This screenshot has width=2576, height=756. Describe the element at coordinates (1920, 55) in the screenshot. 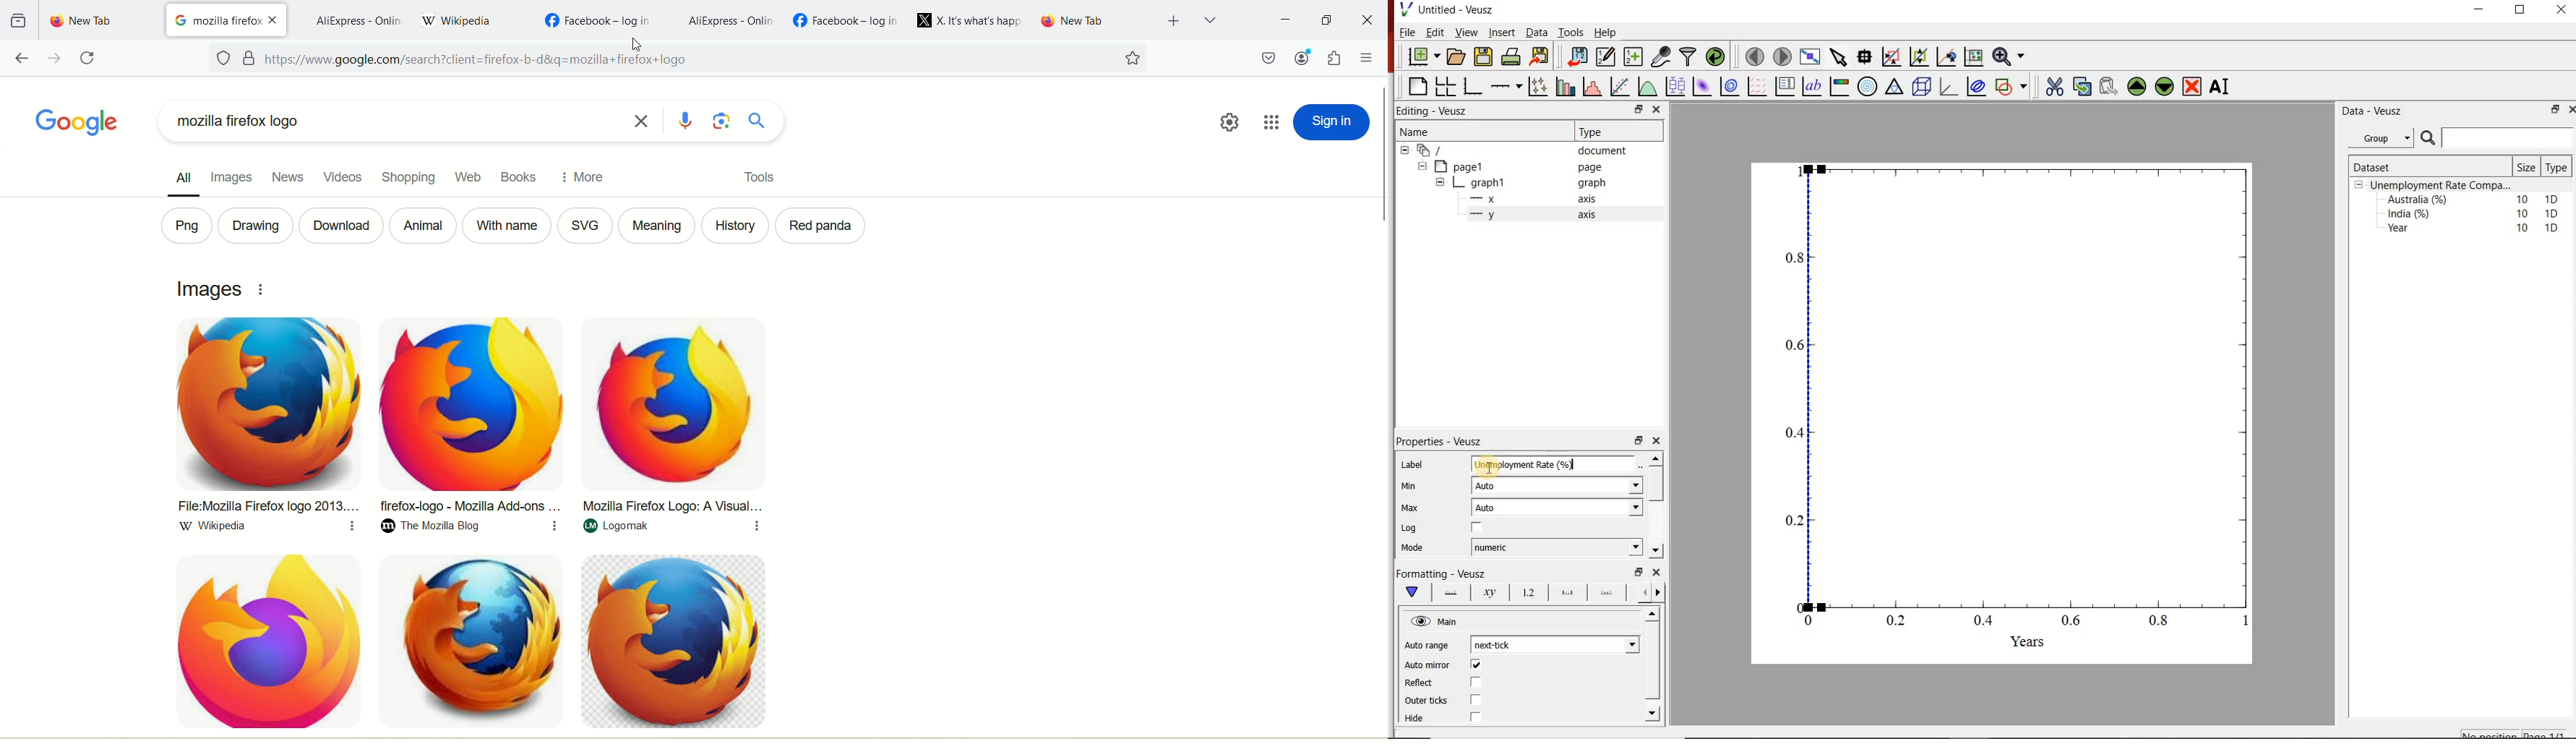

I see `click to zoom out graph axes` at that location.